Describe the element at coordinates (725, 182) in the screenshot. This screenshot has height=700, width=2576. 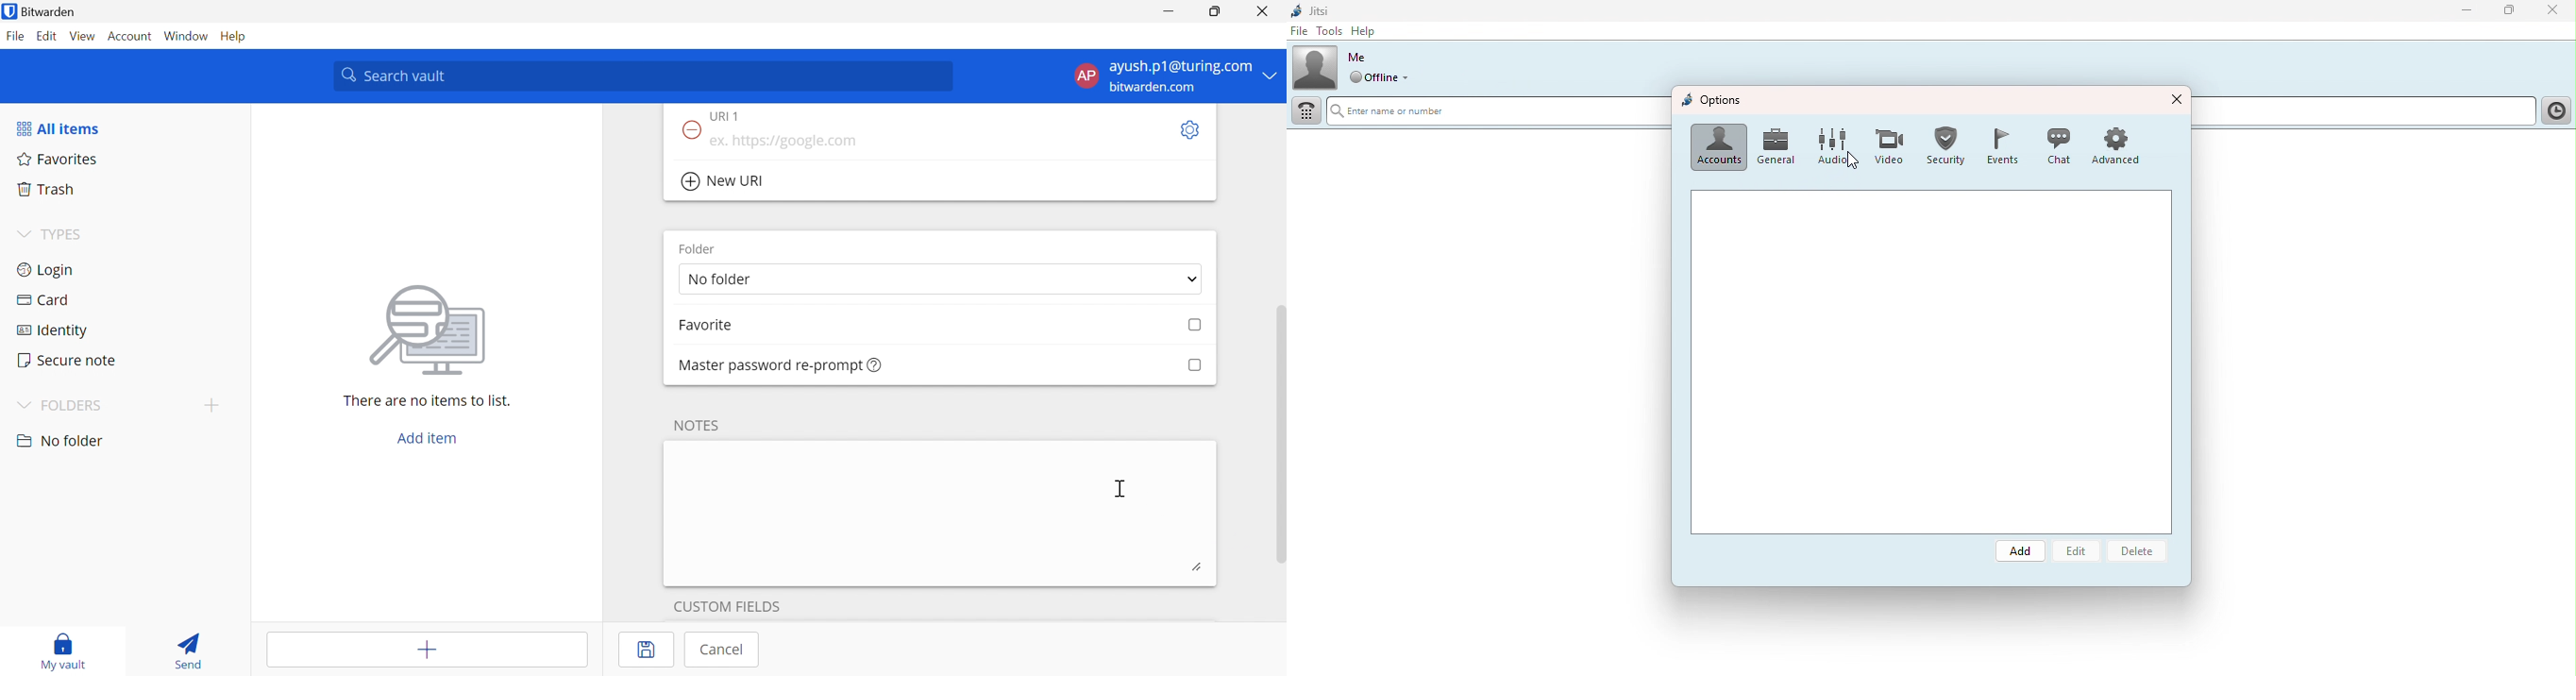
I see `New URI` at that location.